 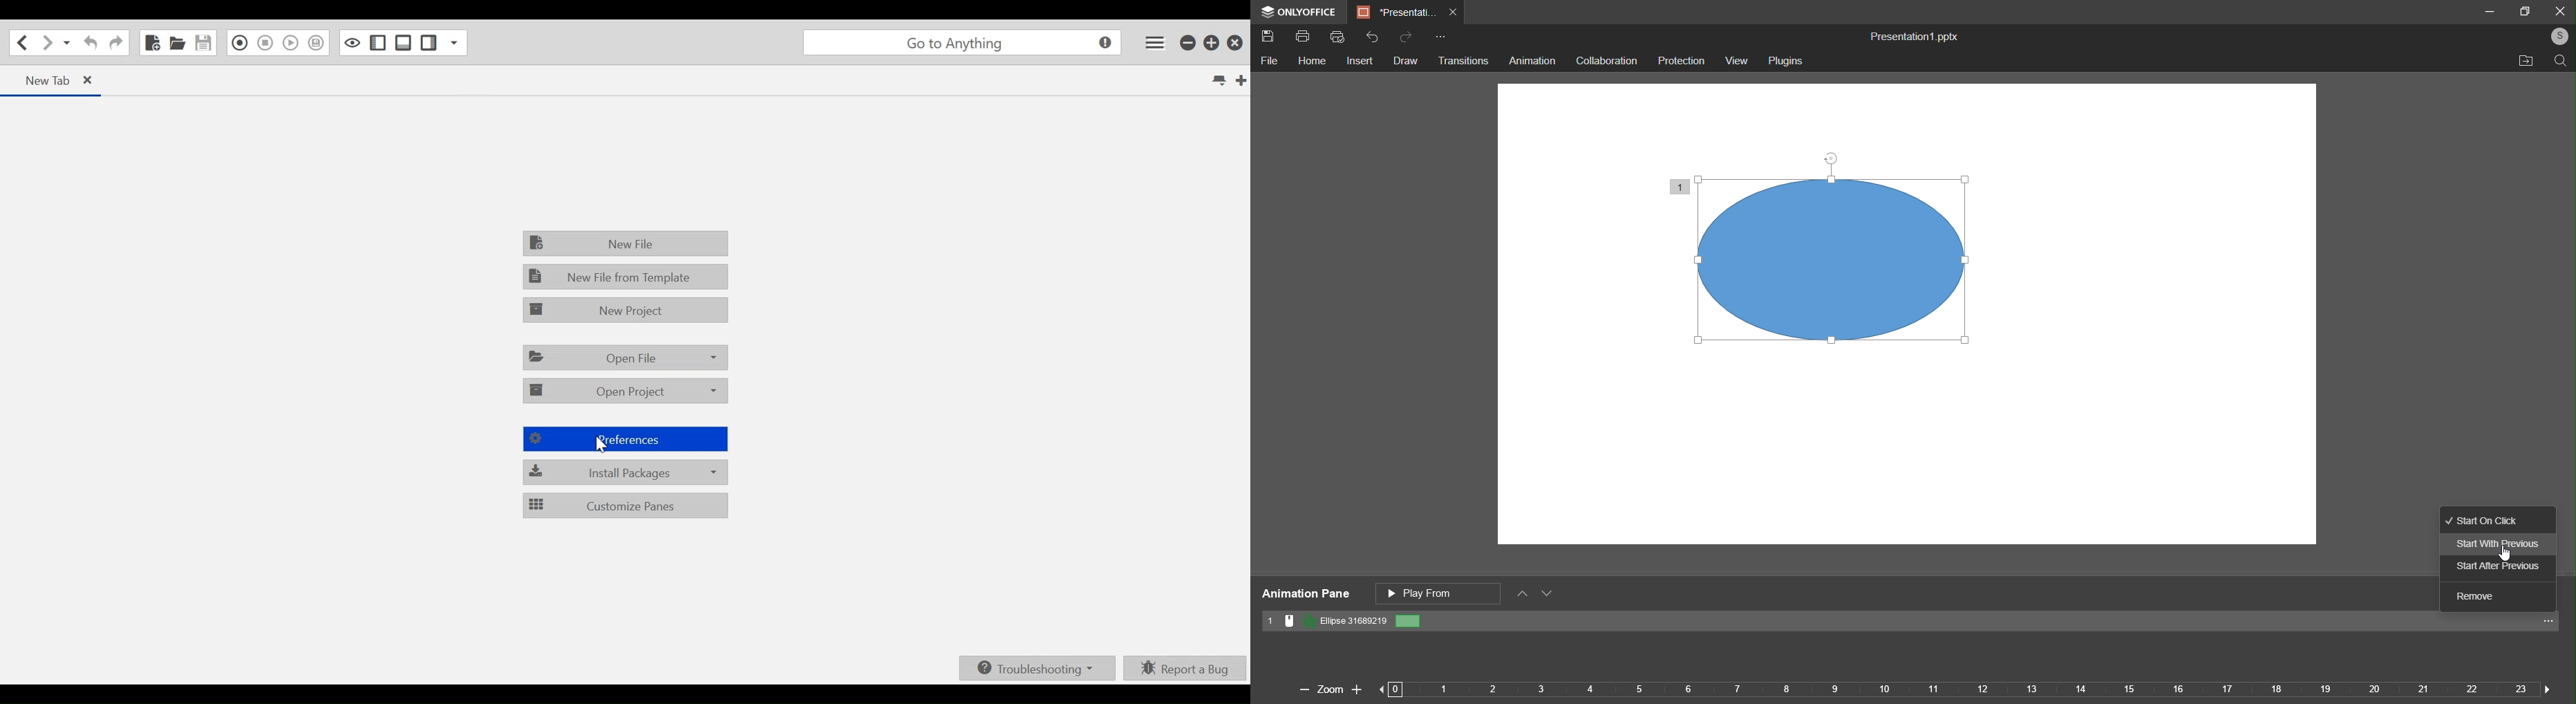 I want to click on zoom in, so click(x=1357, y=687).